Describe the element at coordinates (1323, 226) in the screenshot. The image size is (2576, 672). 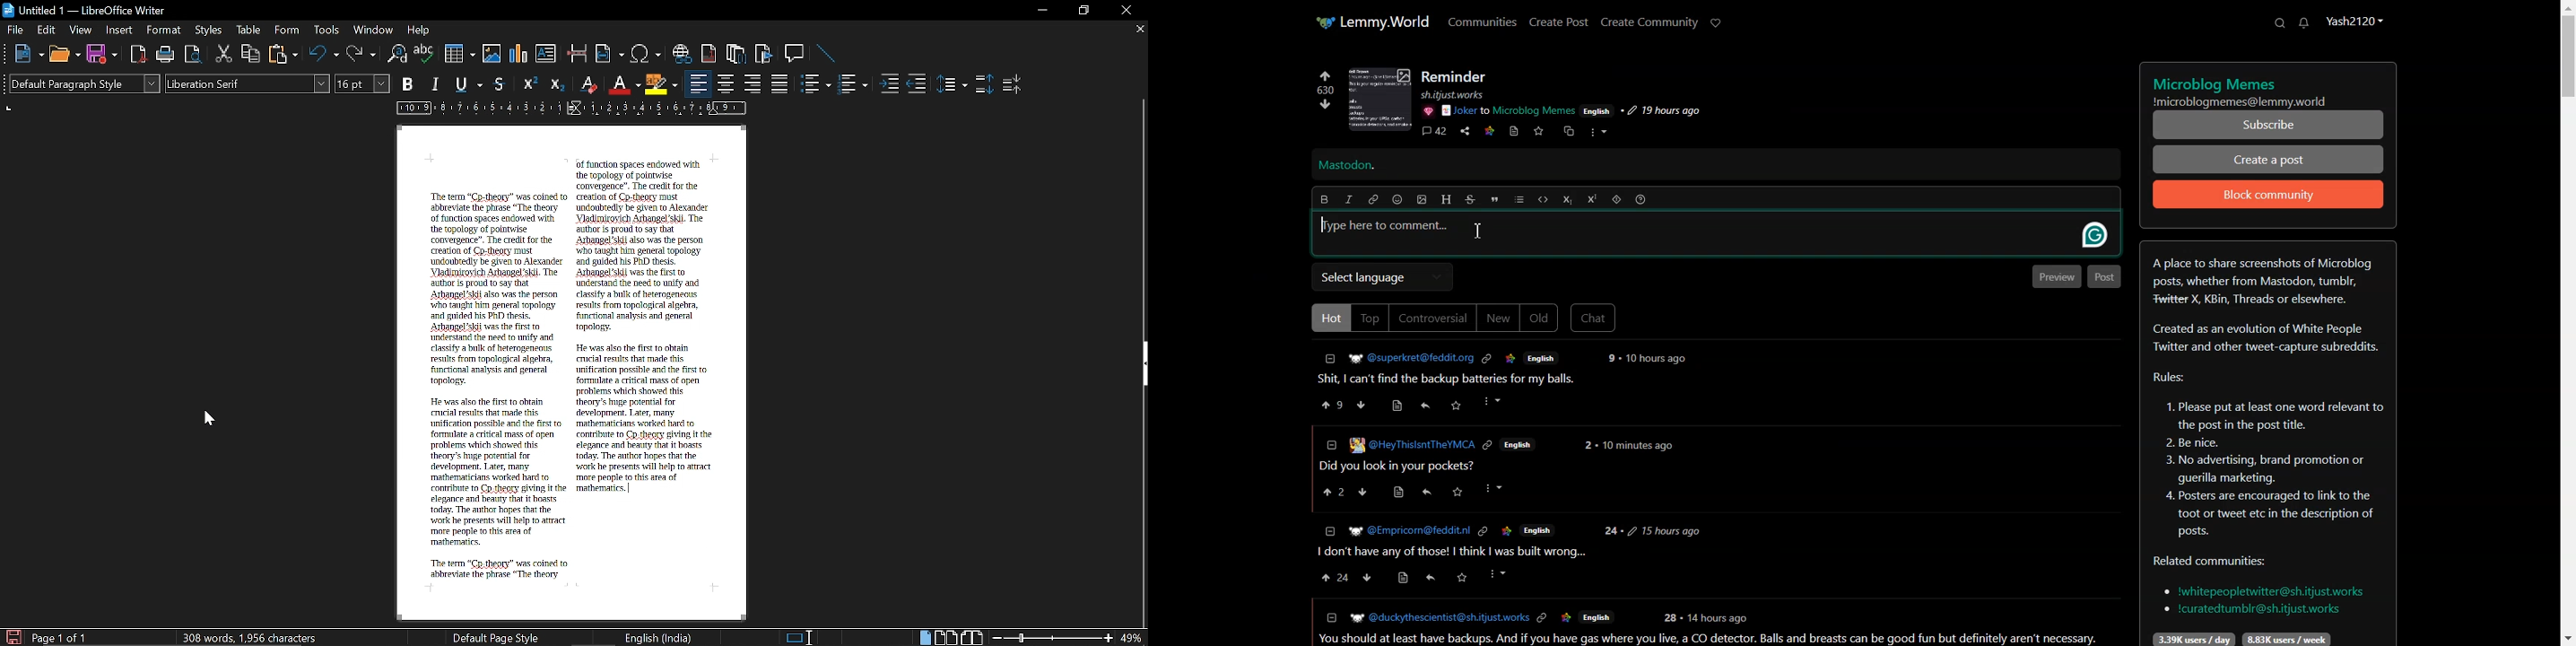
I see `text cursor` at that location.